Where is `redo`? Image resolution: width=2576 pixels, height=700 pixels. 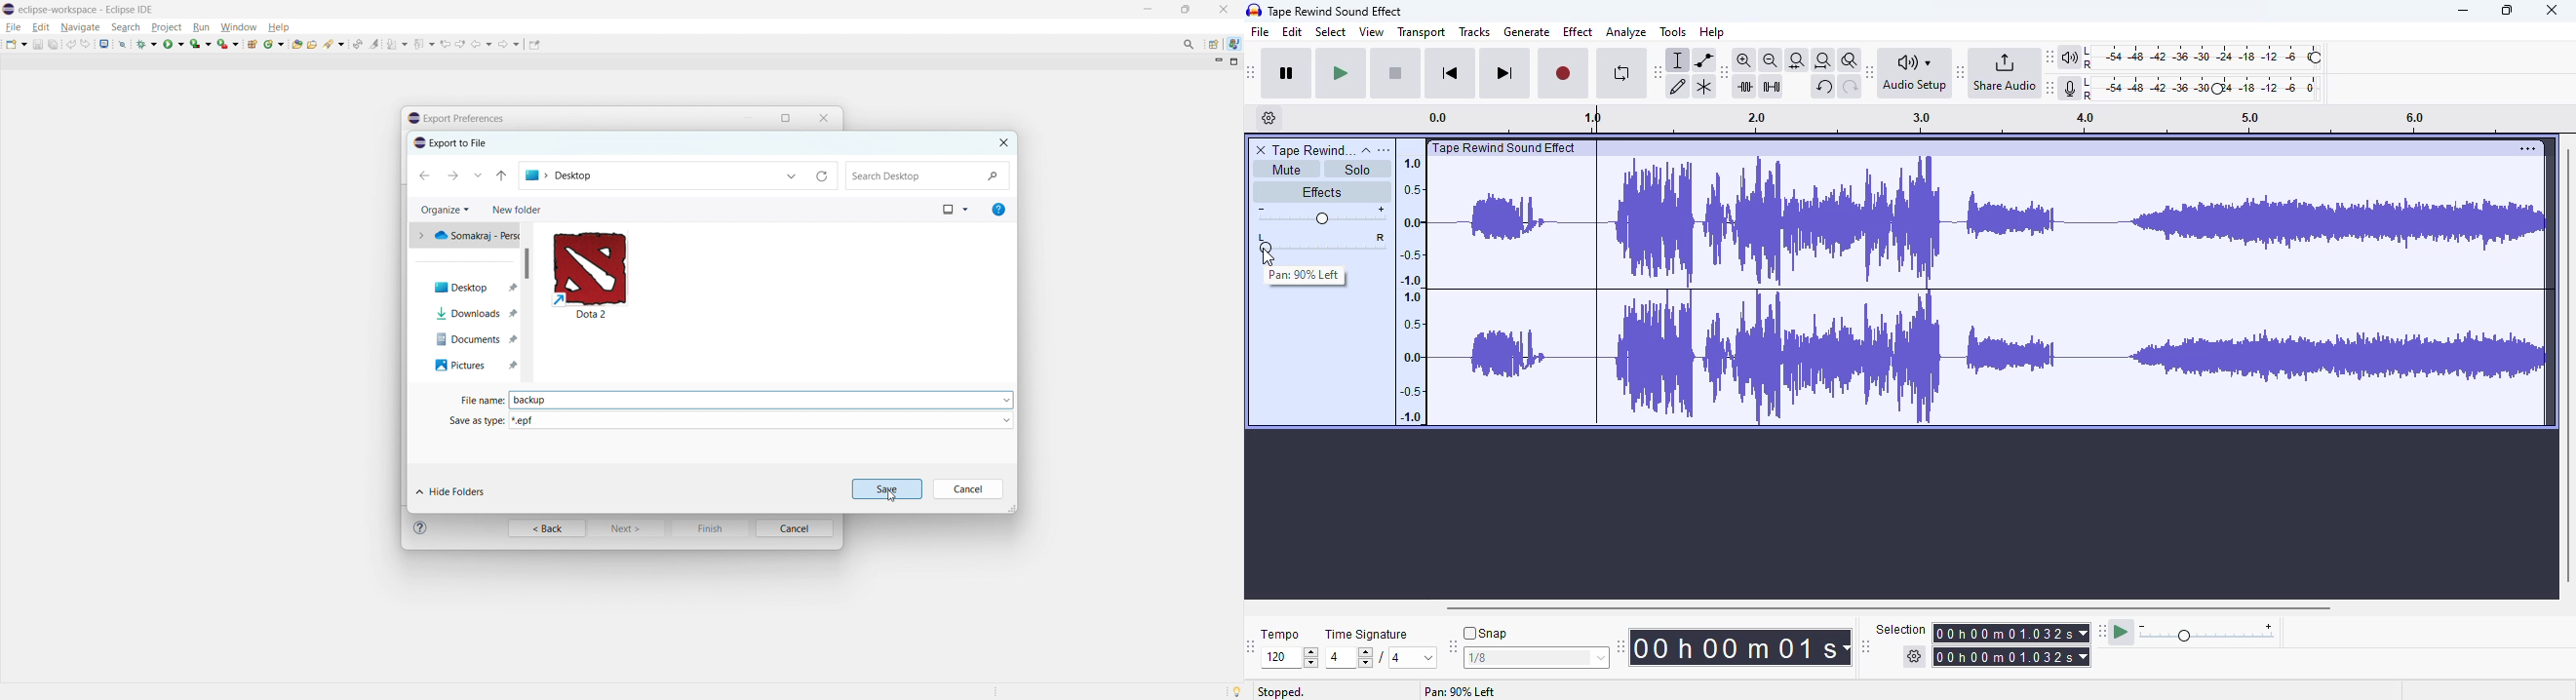 redo is located at coordinates (1851, 88).